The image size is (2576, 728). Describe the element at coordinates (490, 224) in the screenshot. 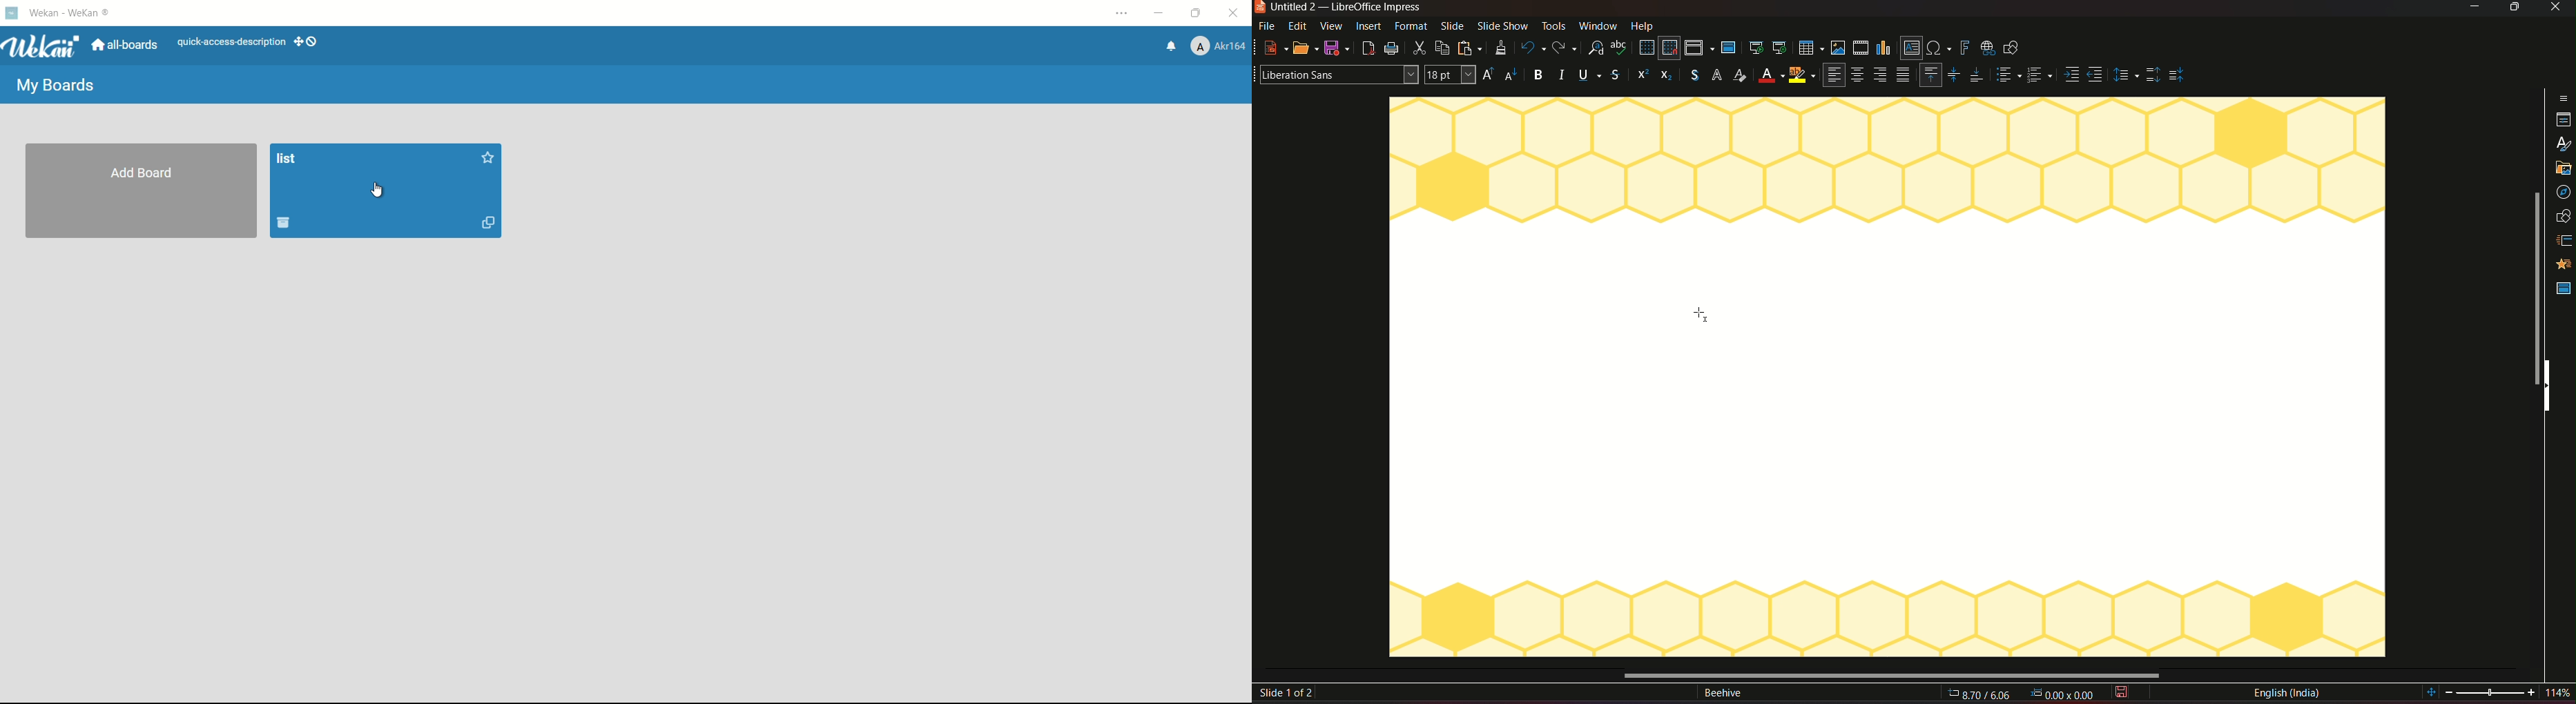

I see `duplicate board` at that location.